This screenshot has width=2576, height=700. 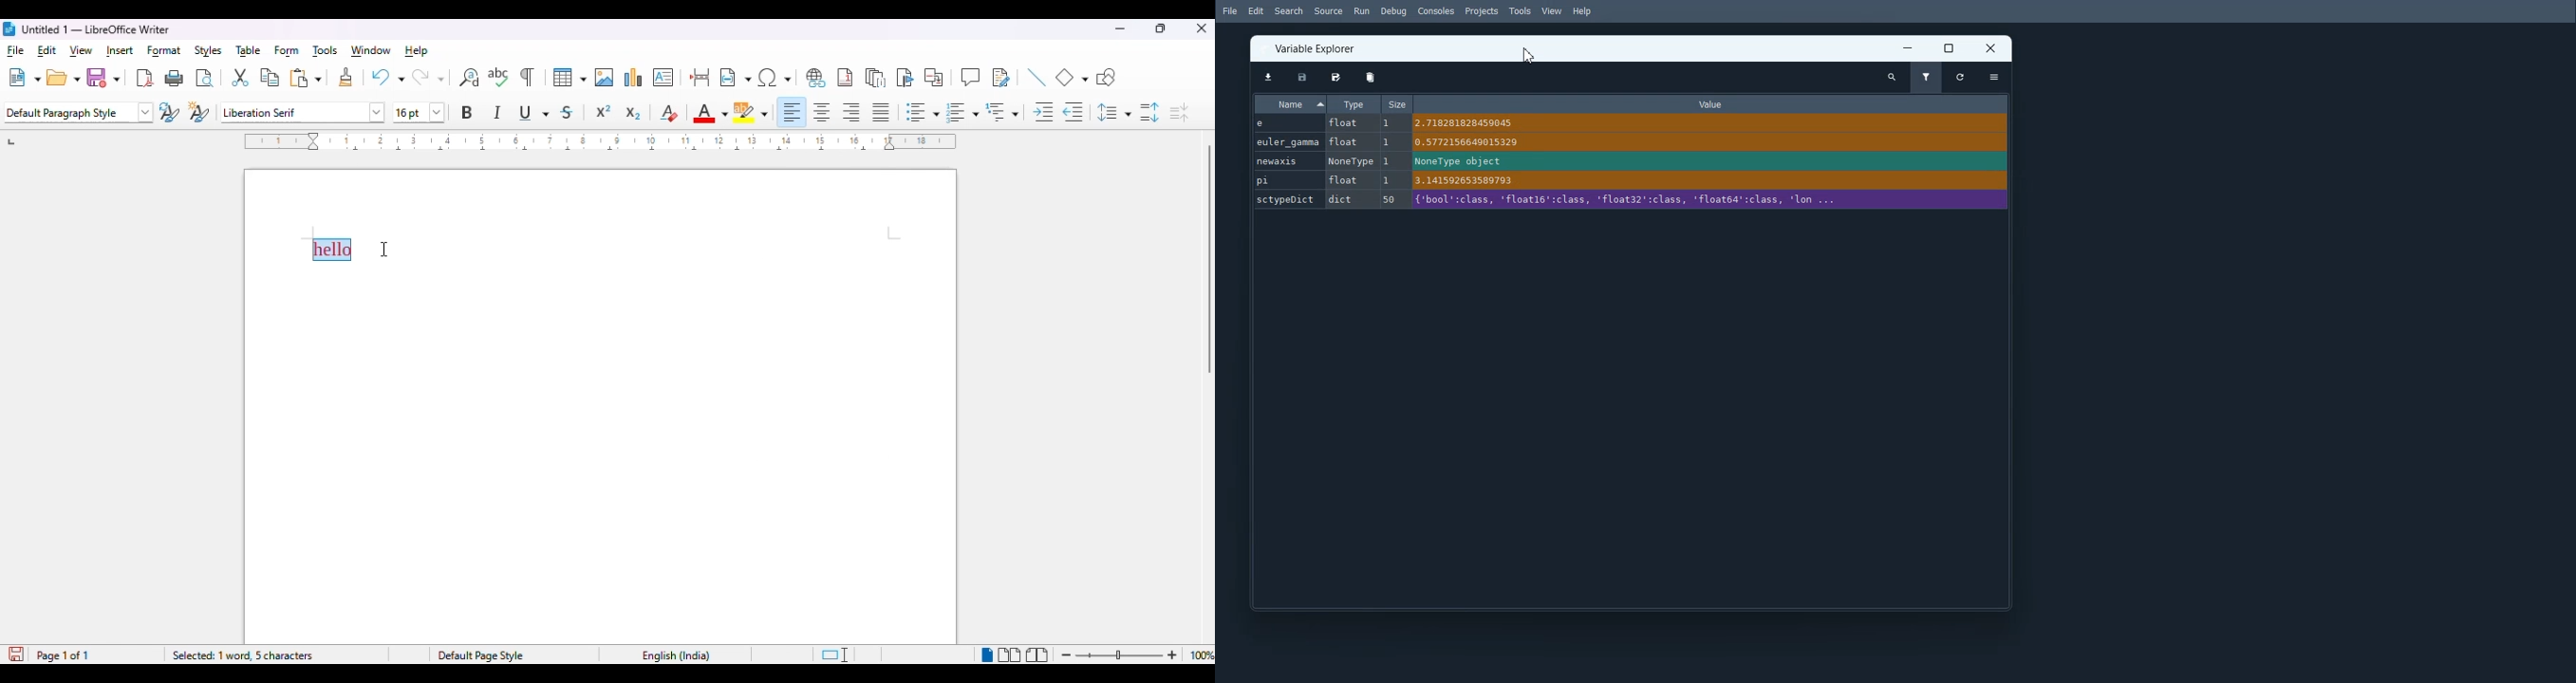 What do you see at coordinates (1229, 11) in the screenshot?
I see `File` at bounding box center [1229, 11].